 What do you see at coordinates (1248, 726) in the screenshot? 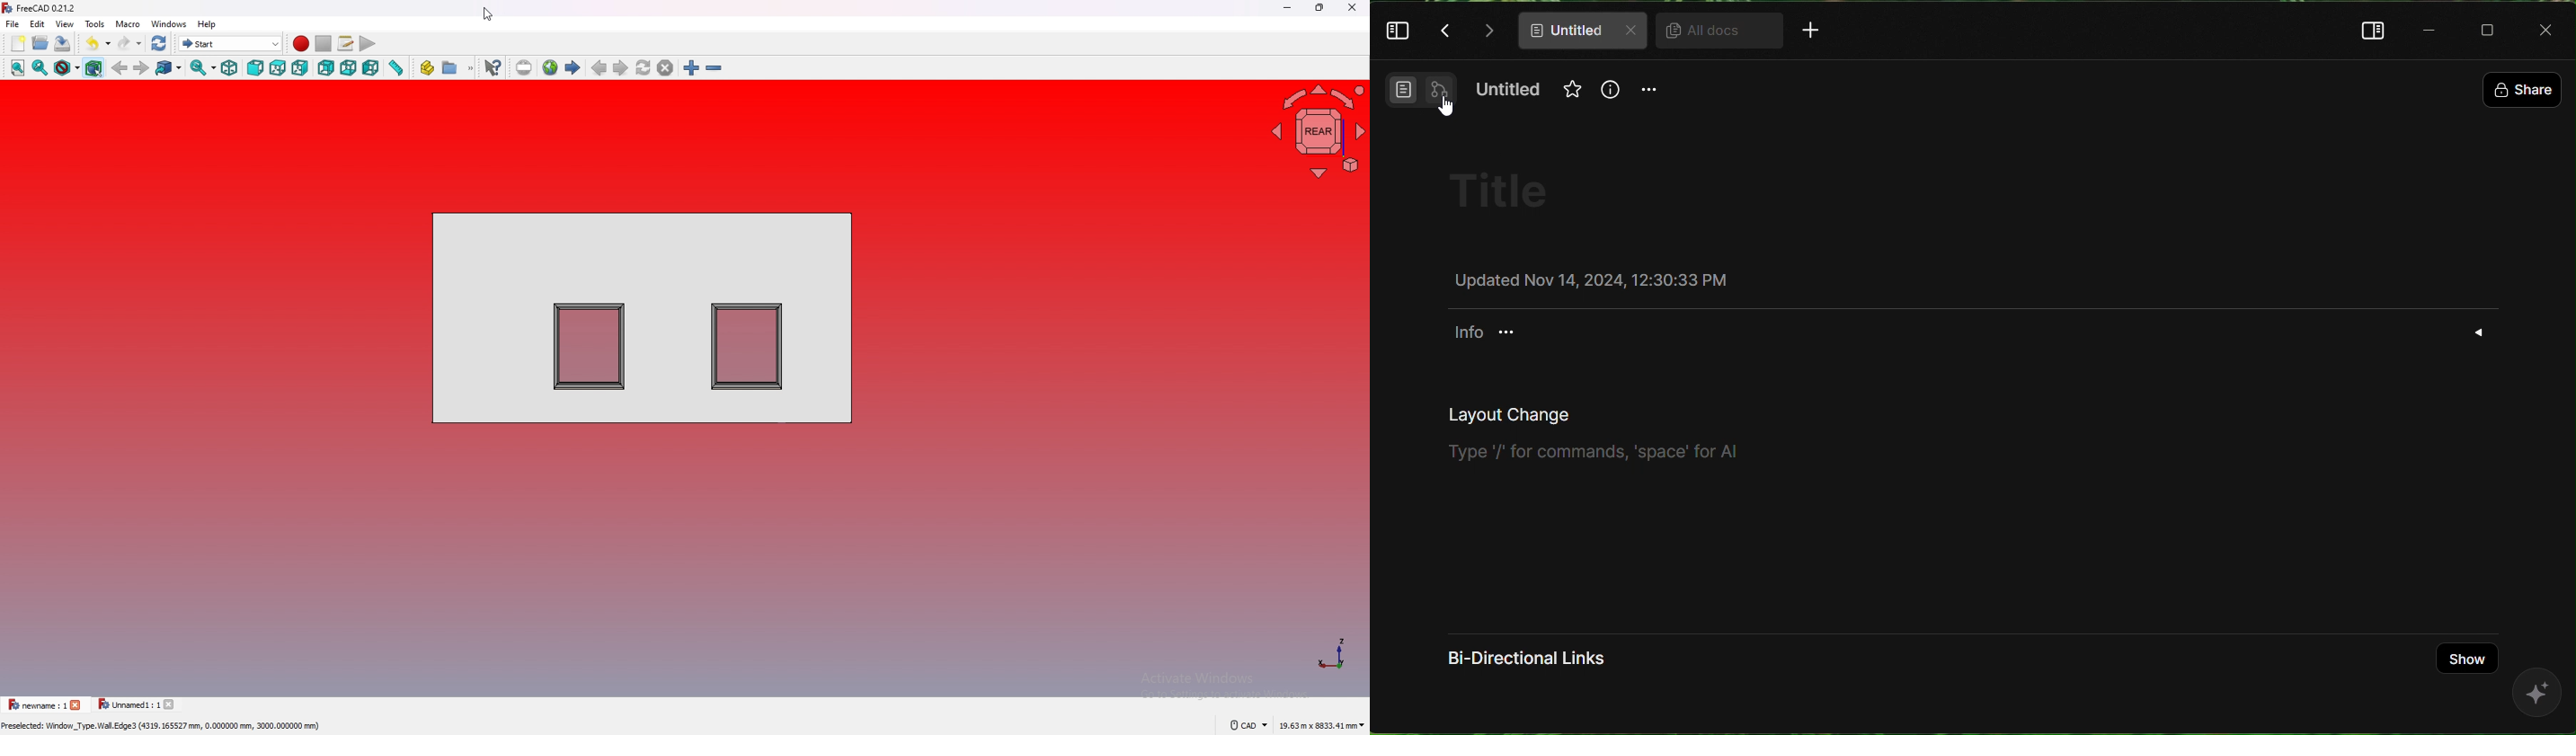
I see `cad navigation` at bounding box center [1248, 726].